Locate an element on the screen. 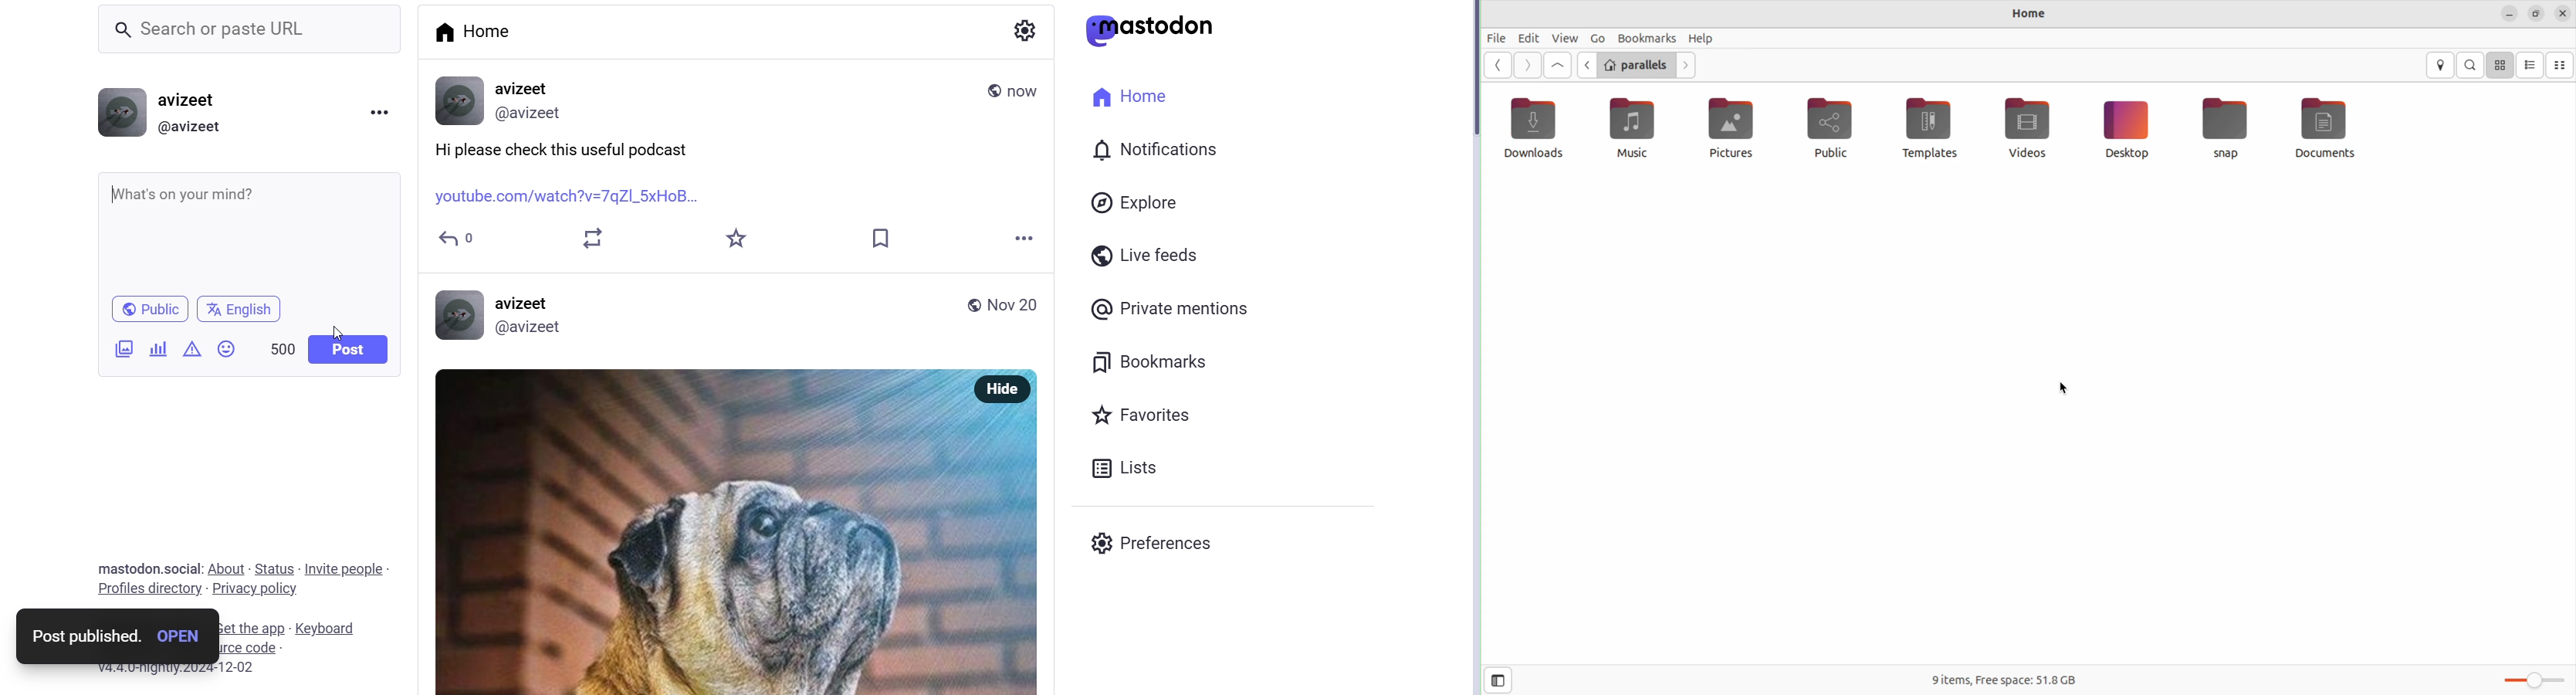  Hi please check this useful podcast
https://www.youtube.com/watch?
v=7qZ|_5xHoBw is located at coordinates (252, 228).